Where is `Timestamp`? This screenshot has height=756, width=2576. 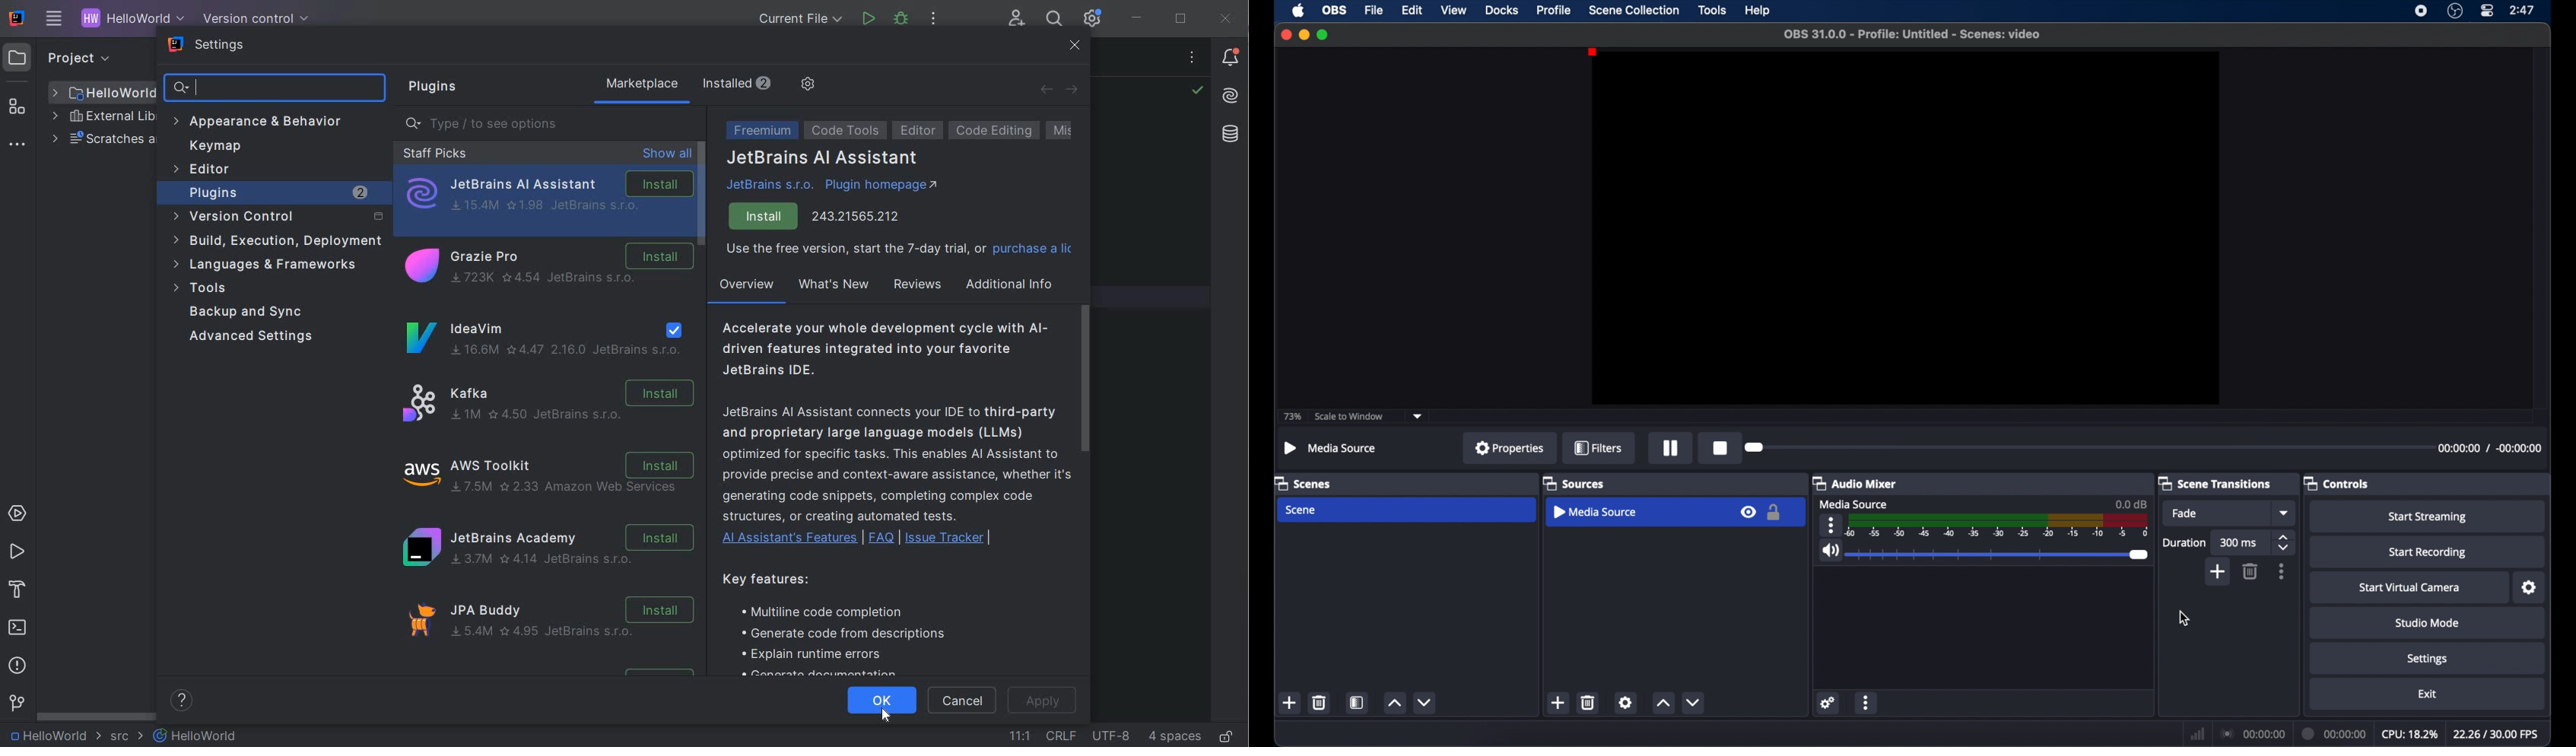
Timestamp is located at coordinates (2489, 450).